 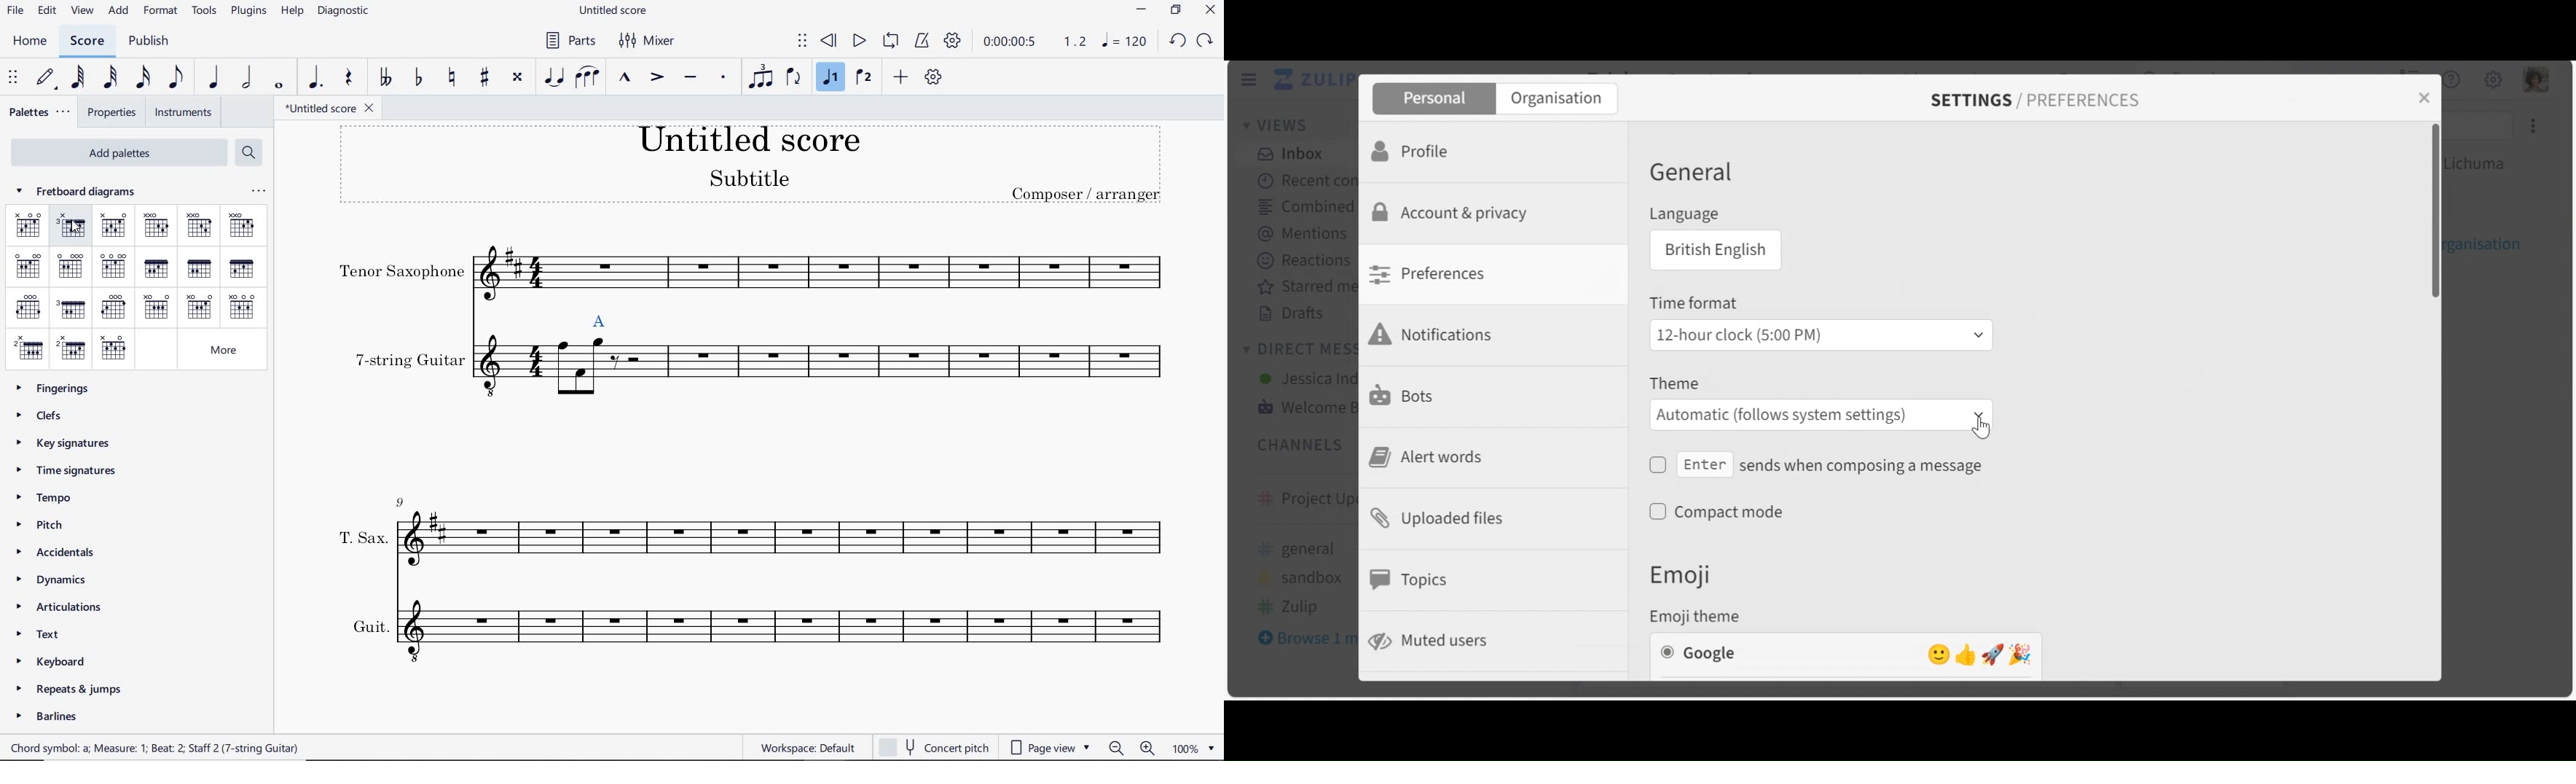 I want to click on concert pitch, so click(x=935, y=746).